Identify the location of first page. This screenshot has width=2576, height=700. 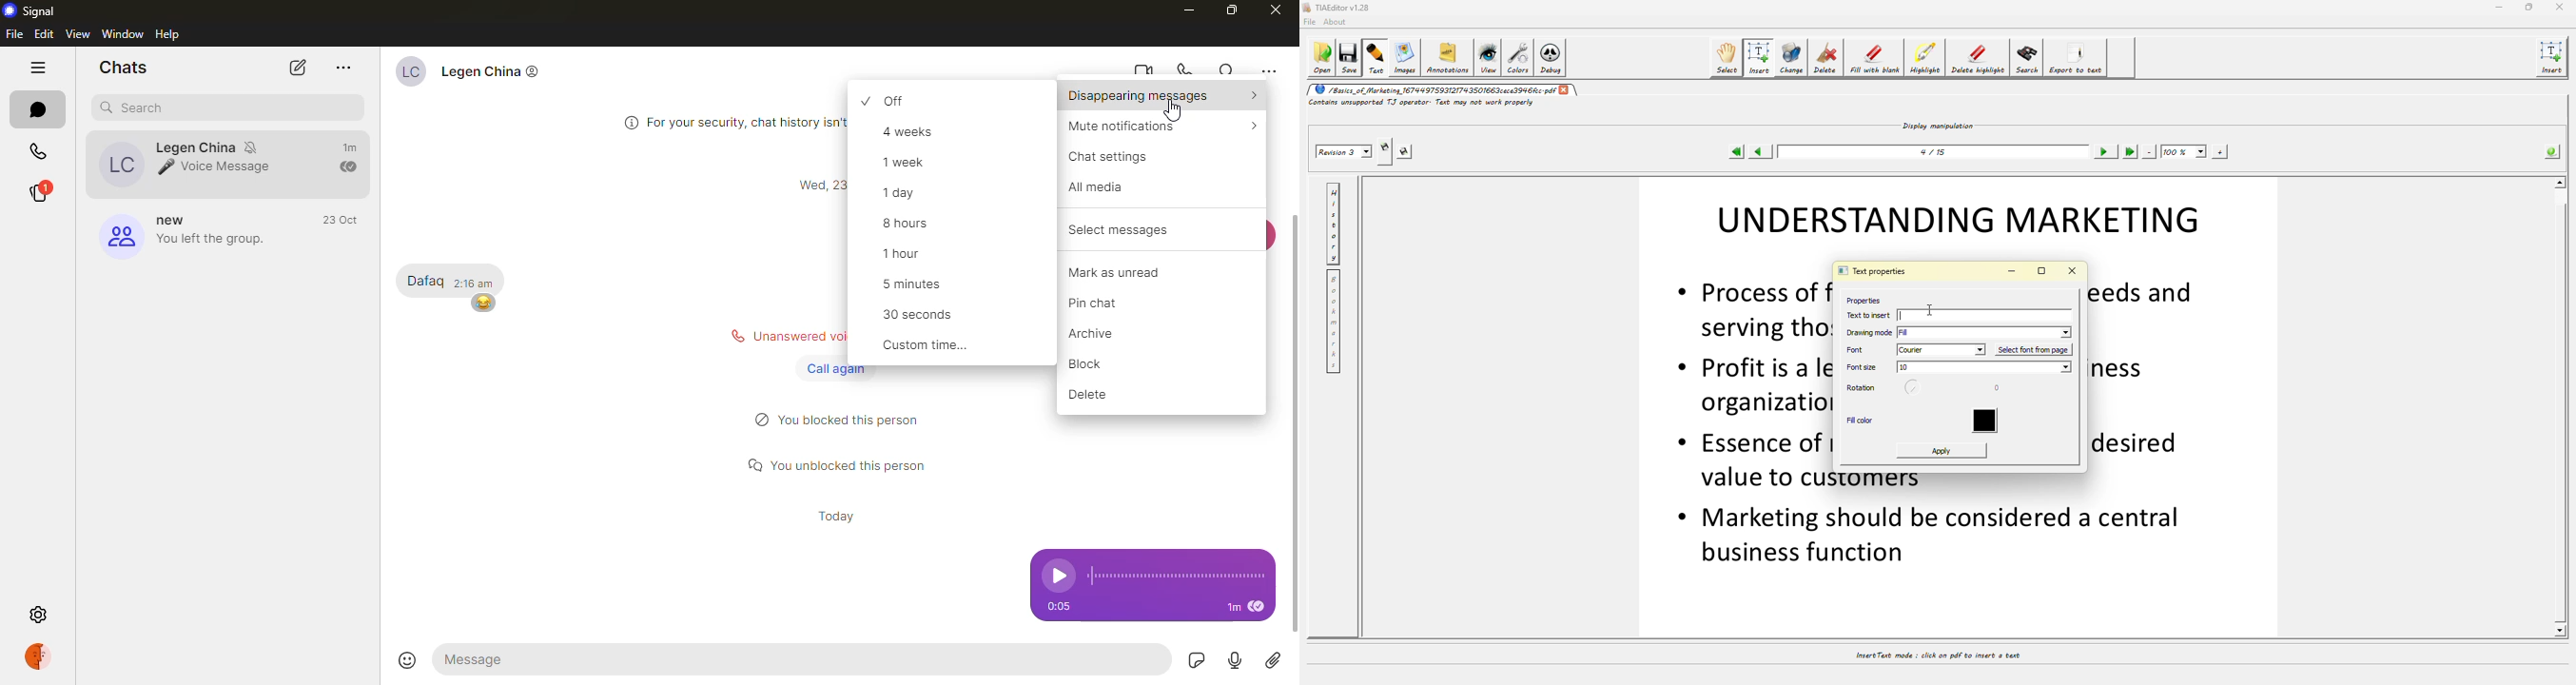
(1737, 152).